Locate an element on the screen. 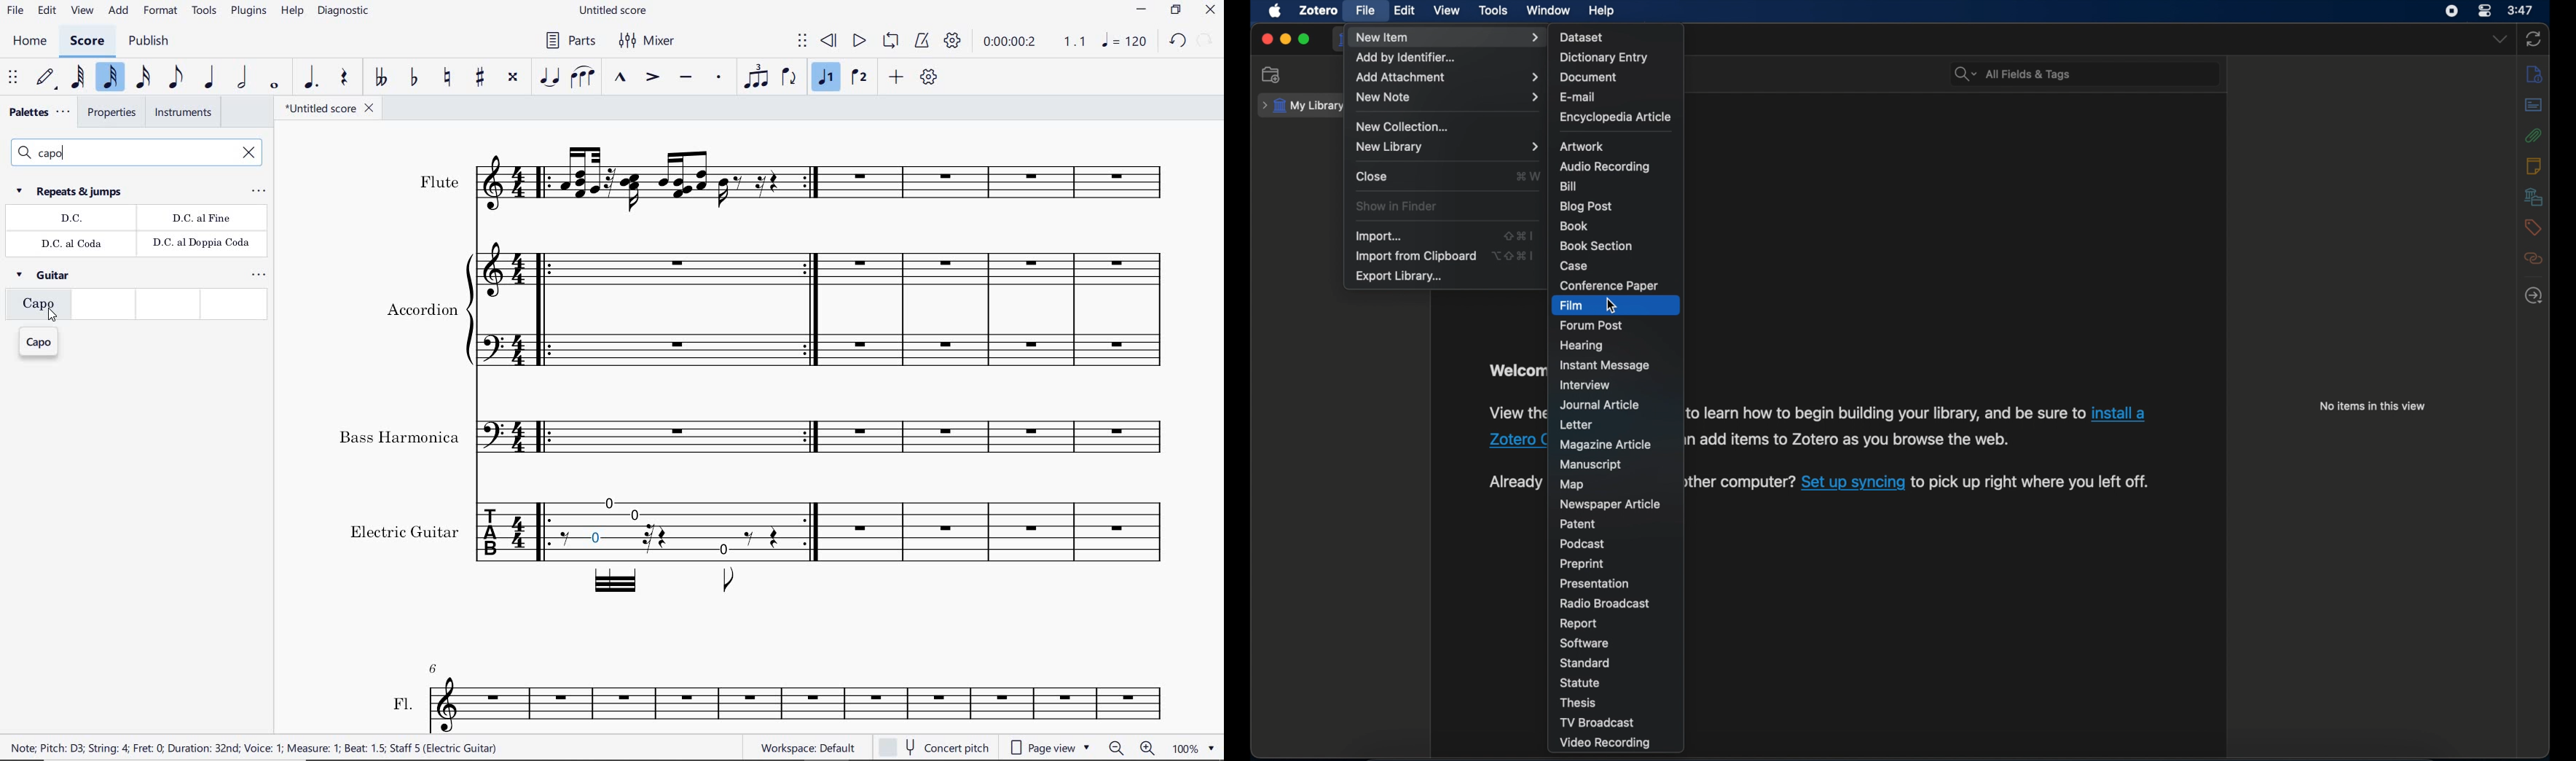 The height and width of the screenshot is (784, 2576). view is located at coordinates (82, 12).